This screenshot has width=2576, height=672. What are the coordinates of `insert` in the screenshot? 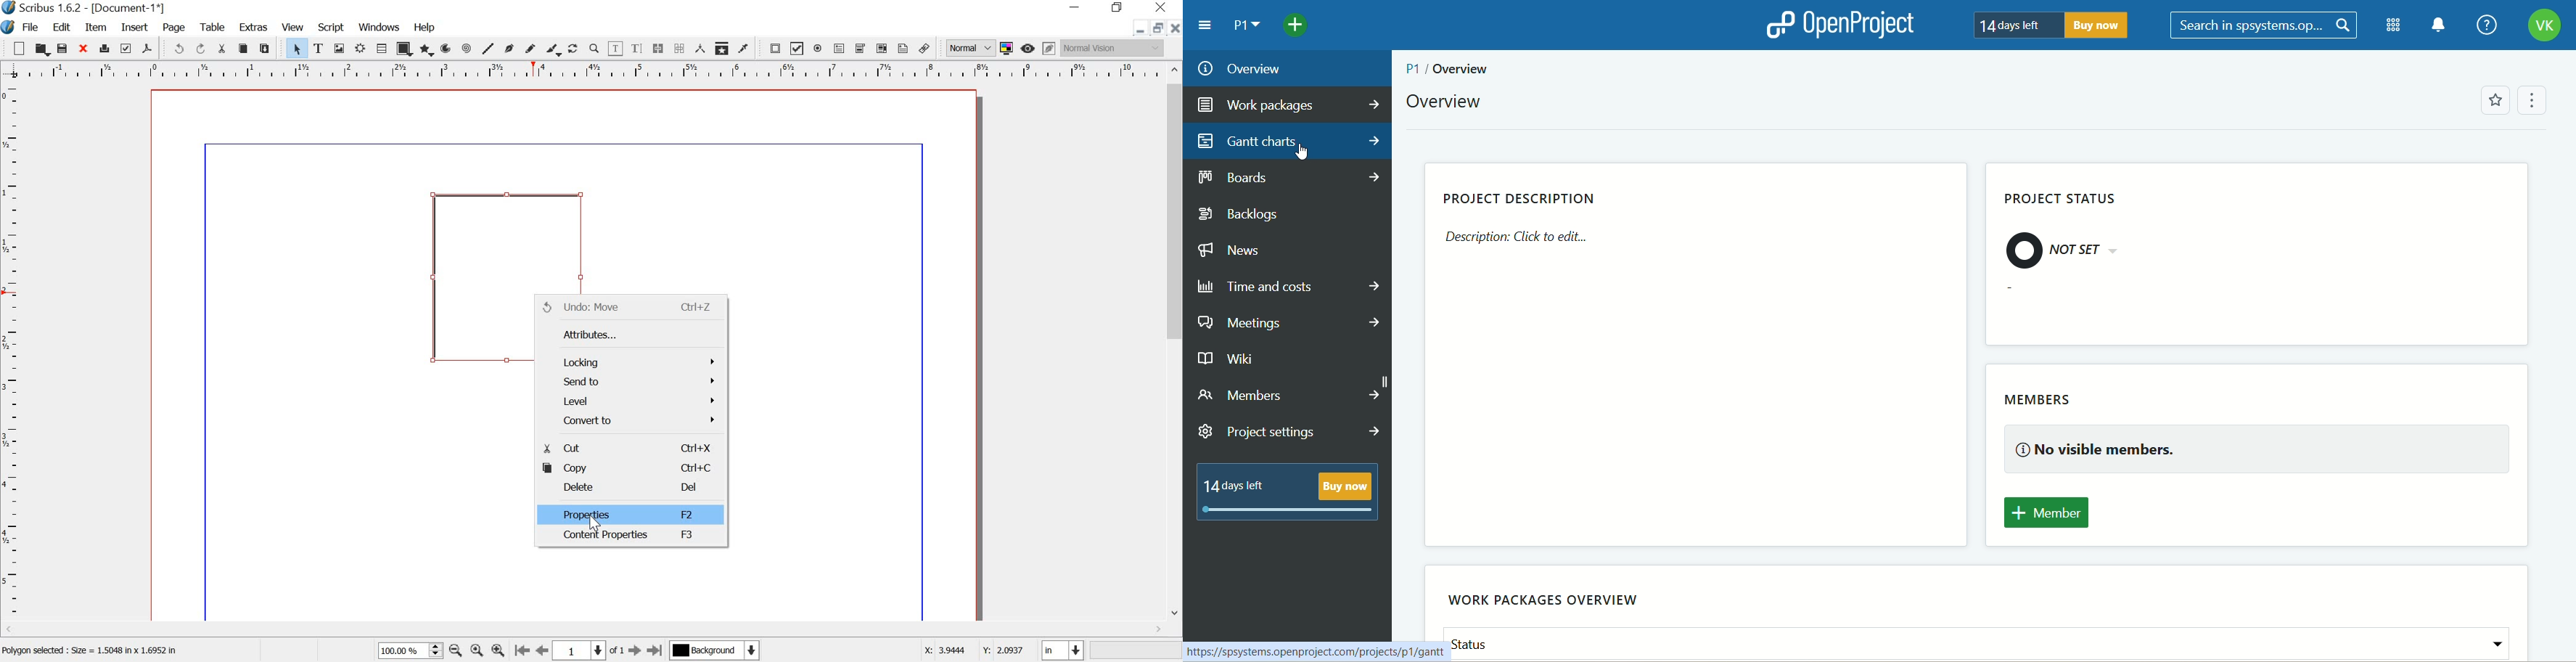 It's located at (135, 28).